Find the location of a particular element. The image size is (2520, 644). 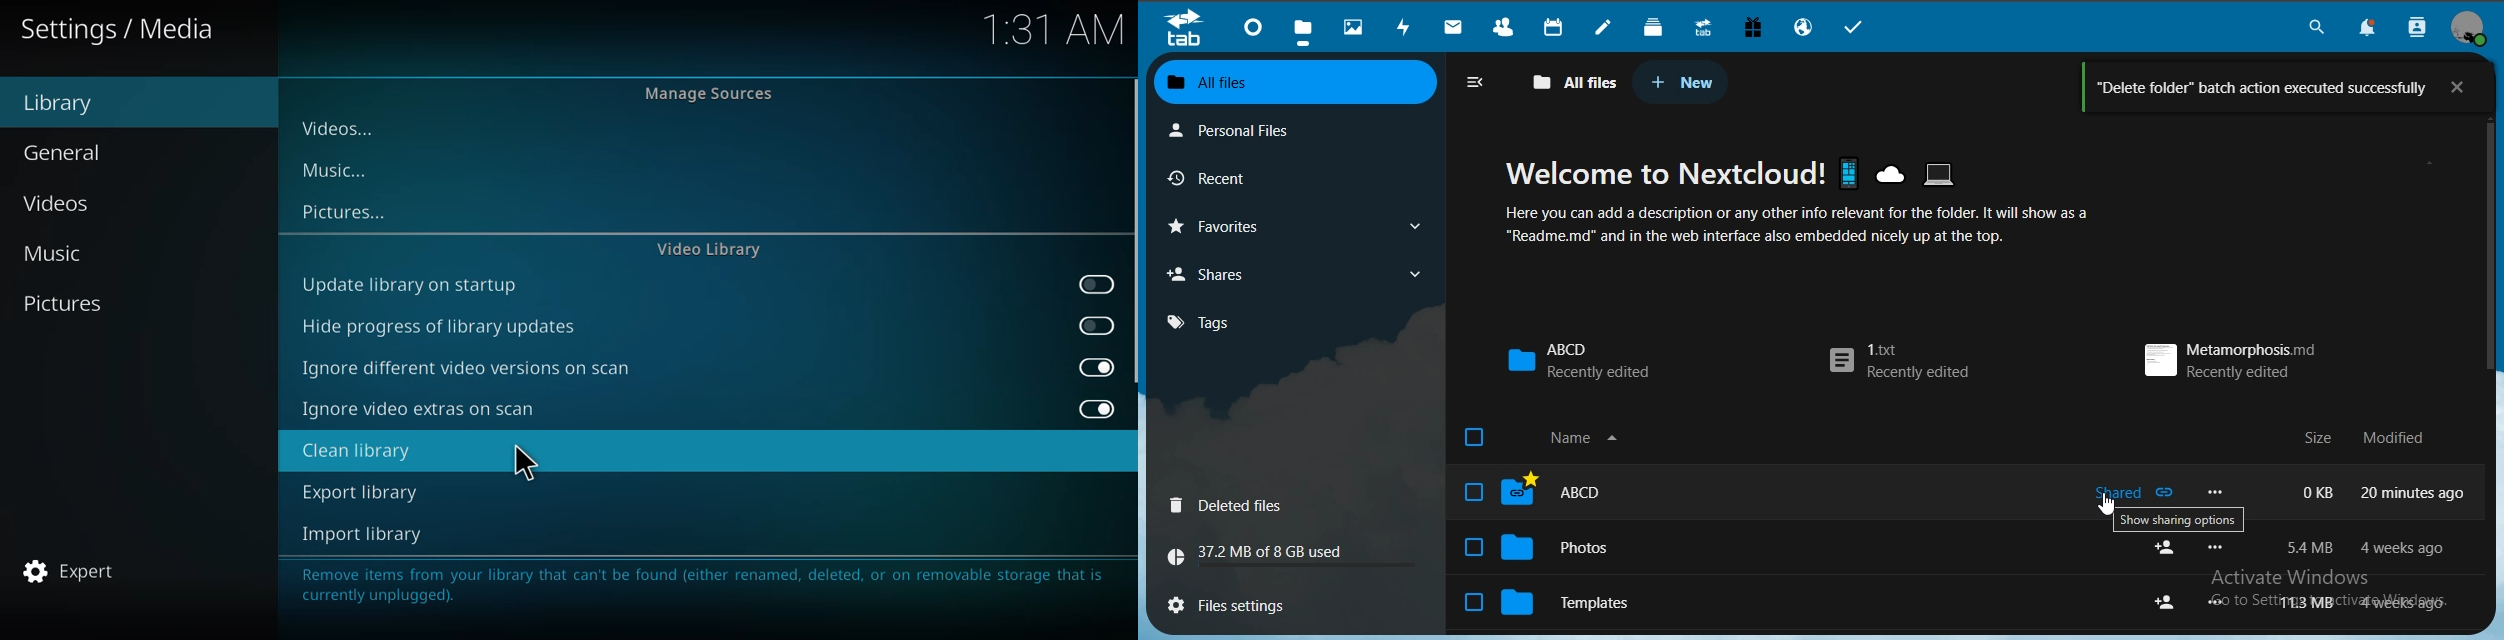

Library is located at coordinates (64, 108).